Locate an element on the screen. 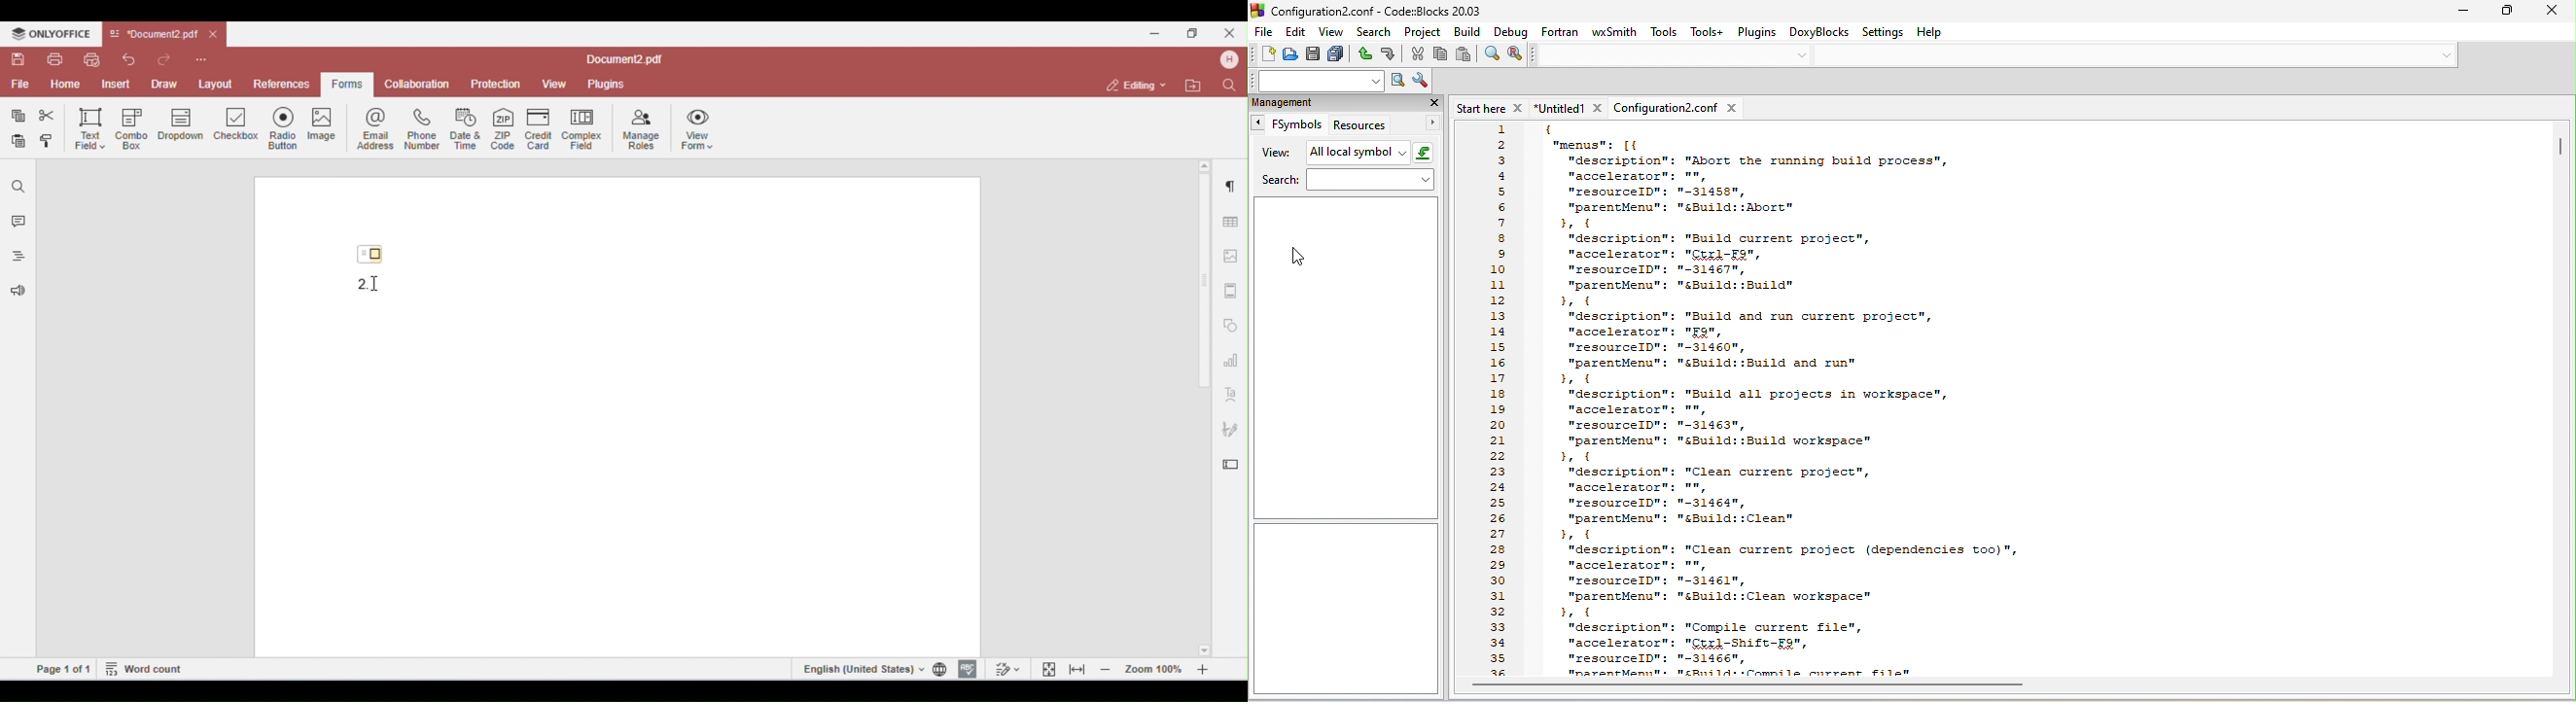 Image resolution: width=2576 pixels, height=728 pixels. untitled1 is located at coordinates (1570, 108).